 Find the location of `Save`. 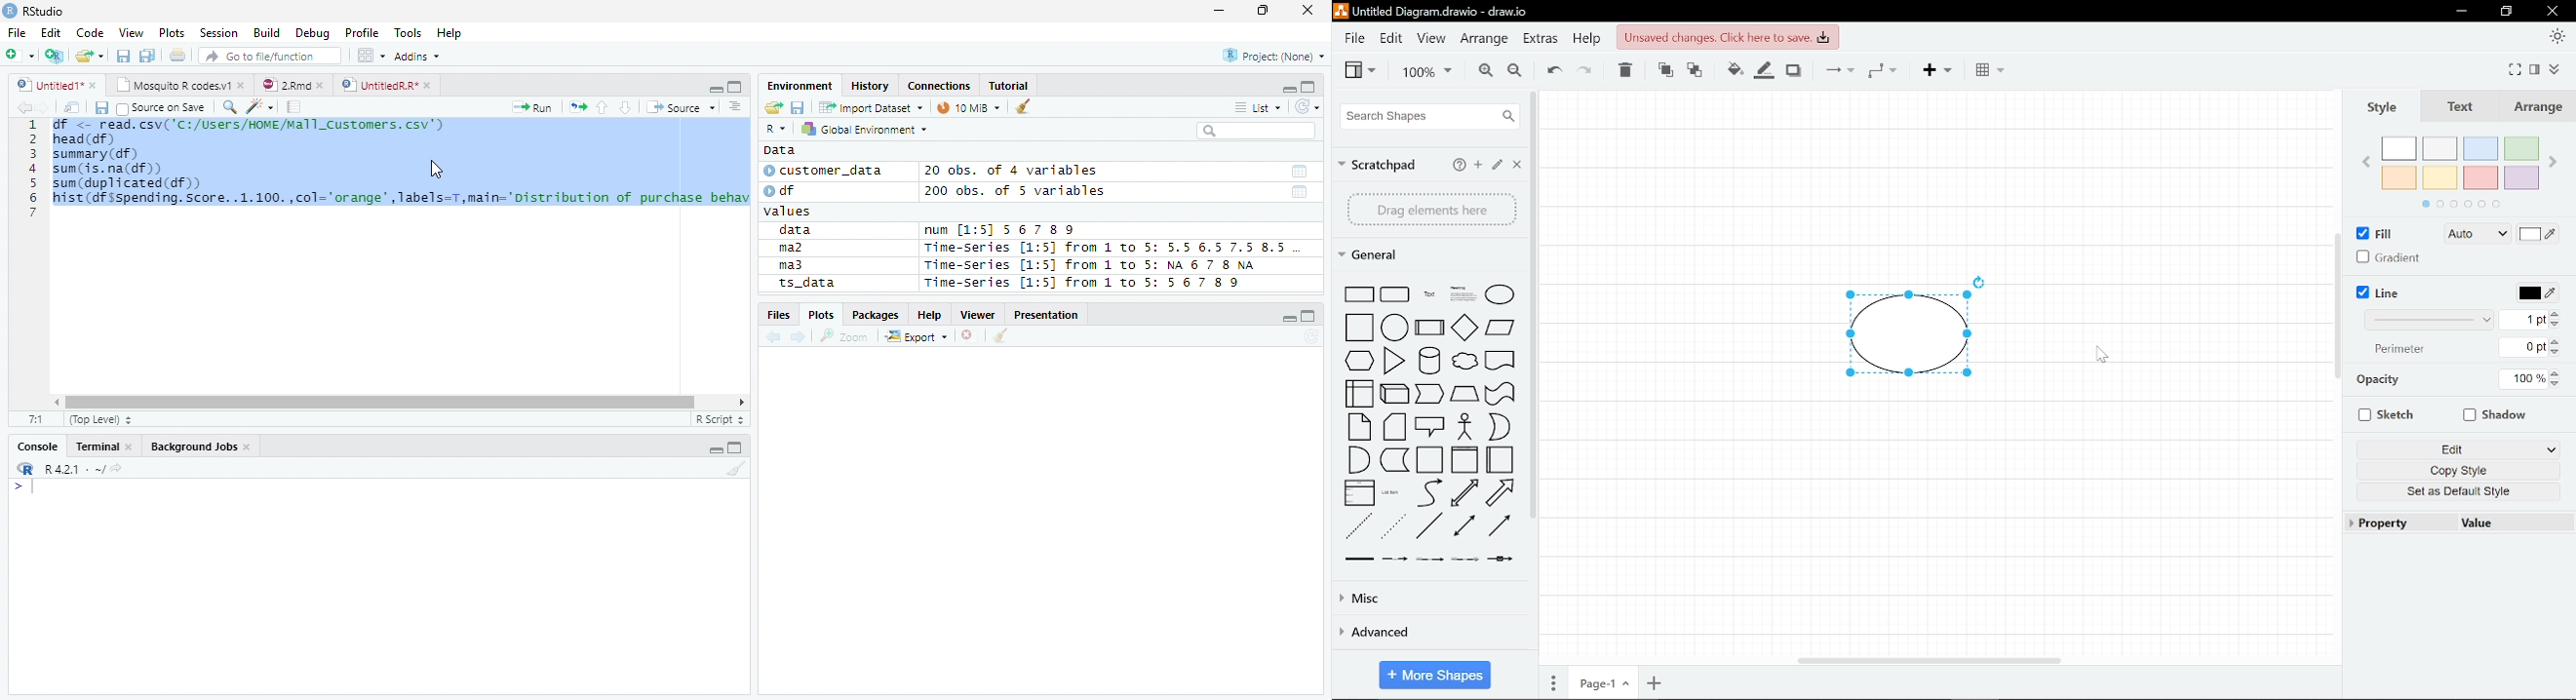

Save is located at coordinates (123, 55).